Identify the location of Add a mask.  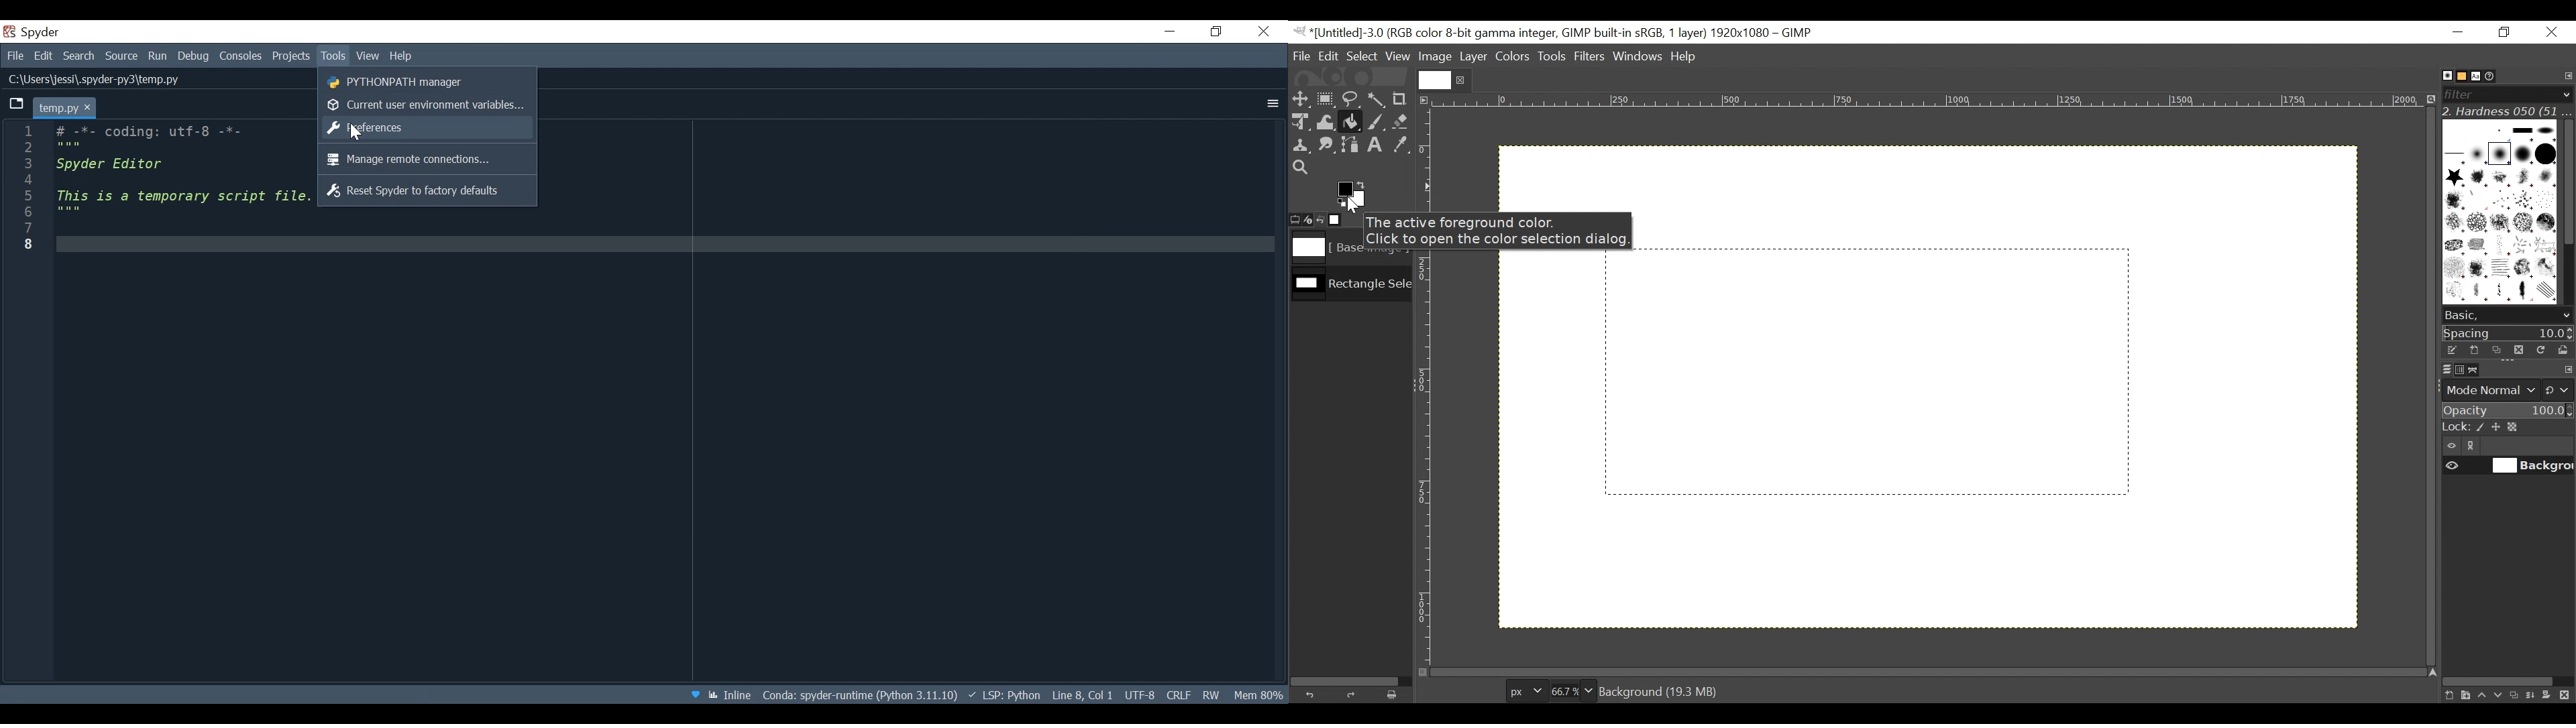
(2551, 697).